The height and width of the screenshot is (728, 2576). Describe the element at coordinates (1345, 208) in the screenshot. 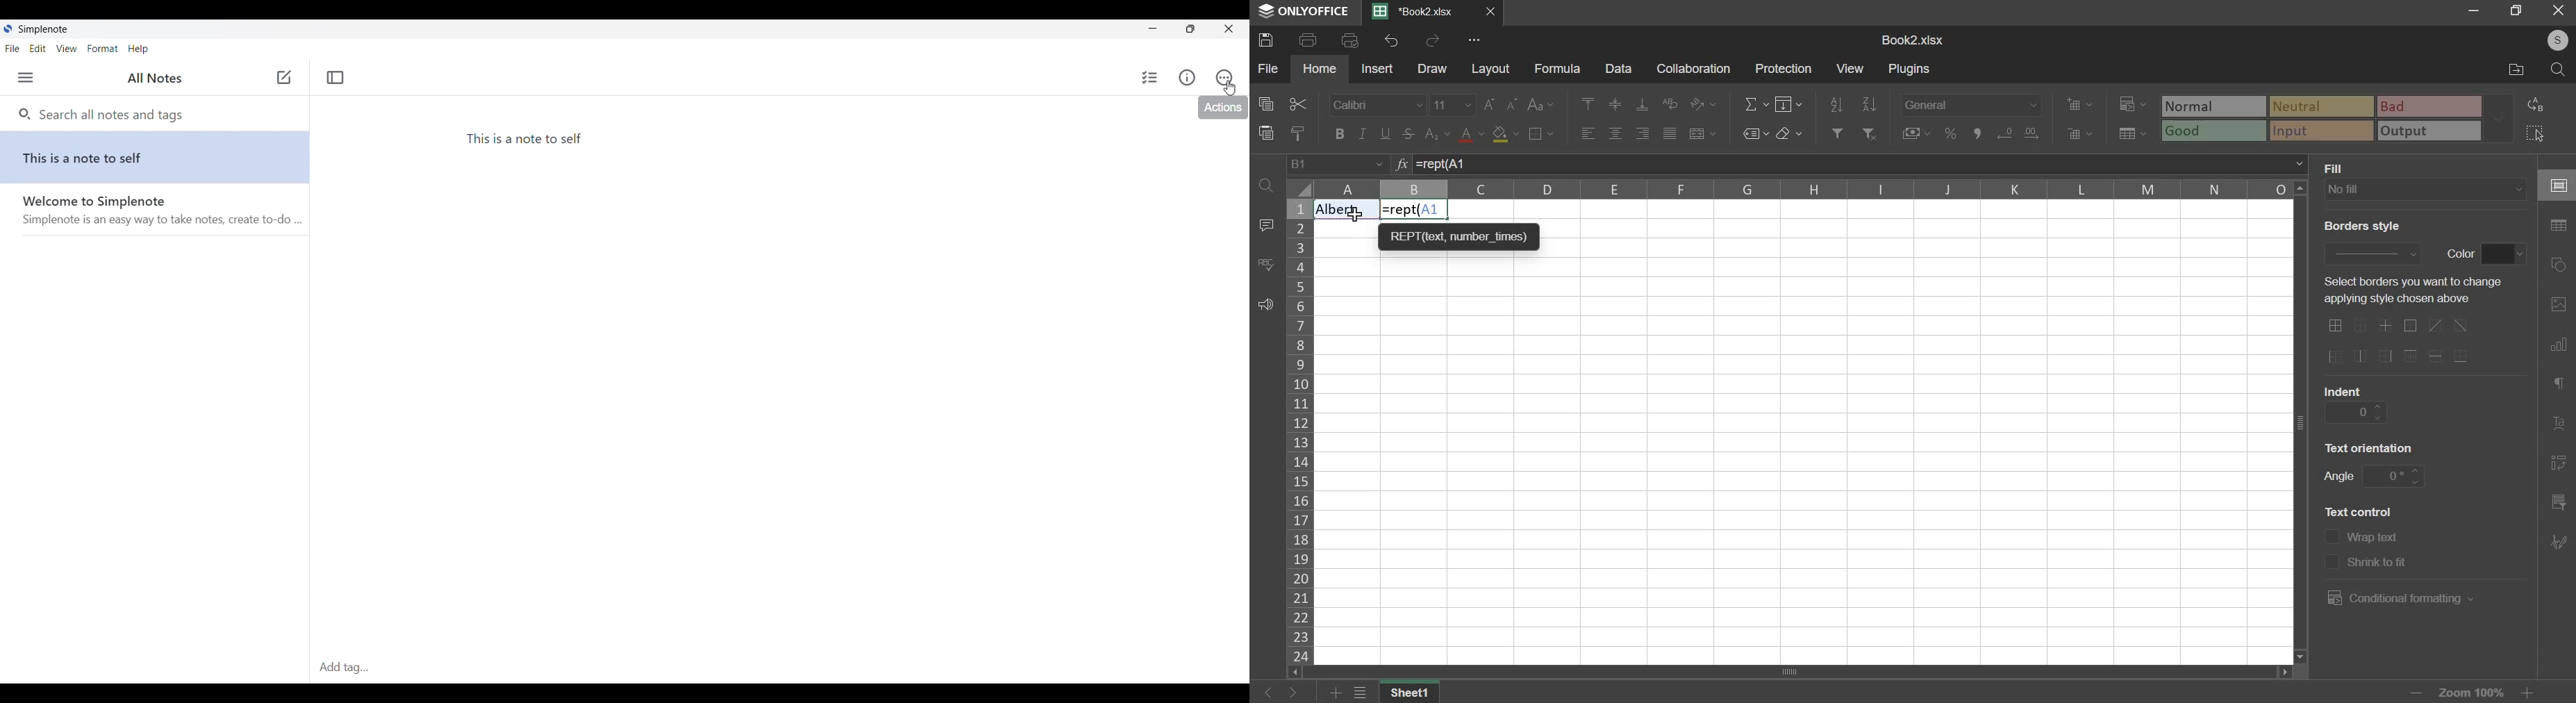

I see `Text` at that location.